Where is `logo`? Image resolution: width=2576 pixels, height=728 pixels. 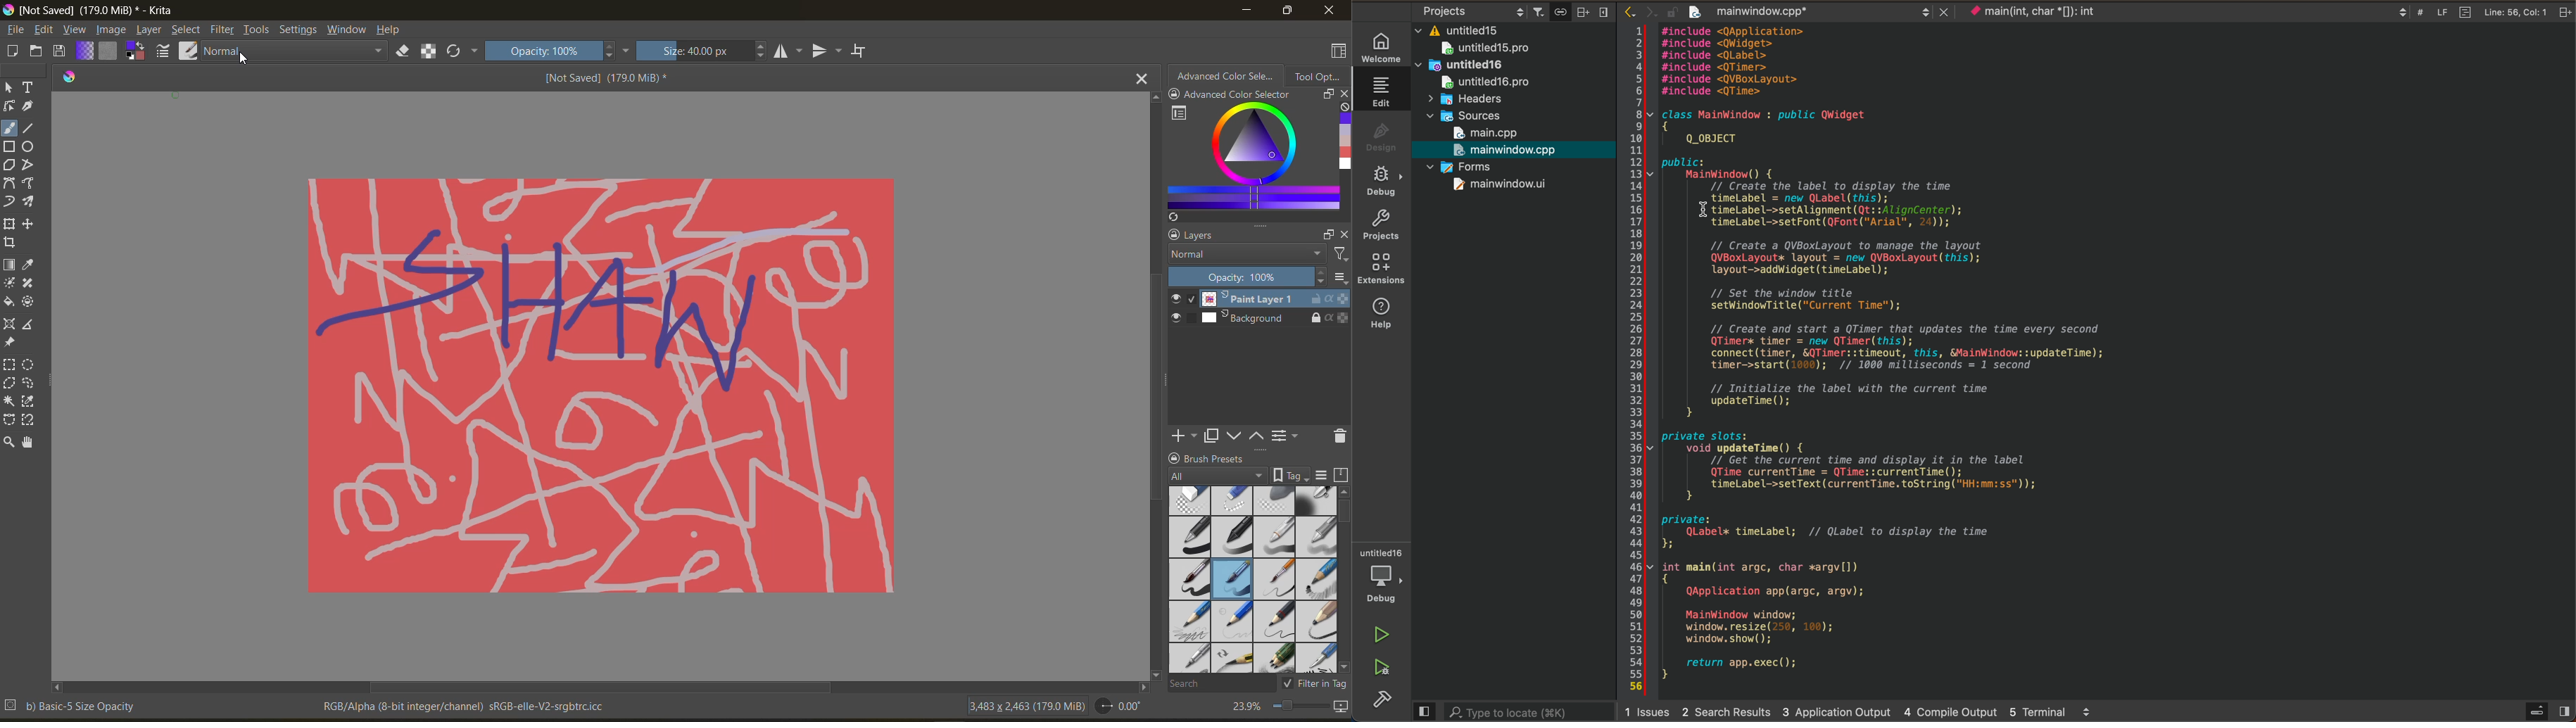 logo is located at coordinates (72, 77).